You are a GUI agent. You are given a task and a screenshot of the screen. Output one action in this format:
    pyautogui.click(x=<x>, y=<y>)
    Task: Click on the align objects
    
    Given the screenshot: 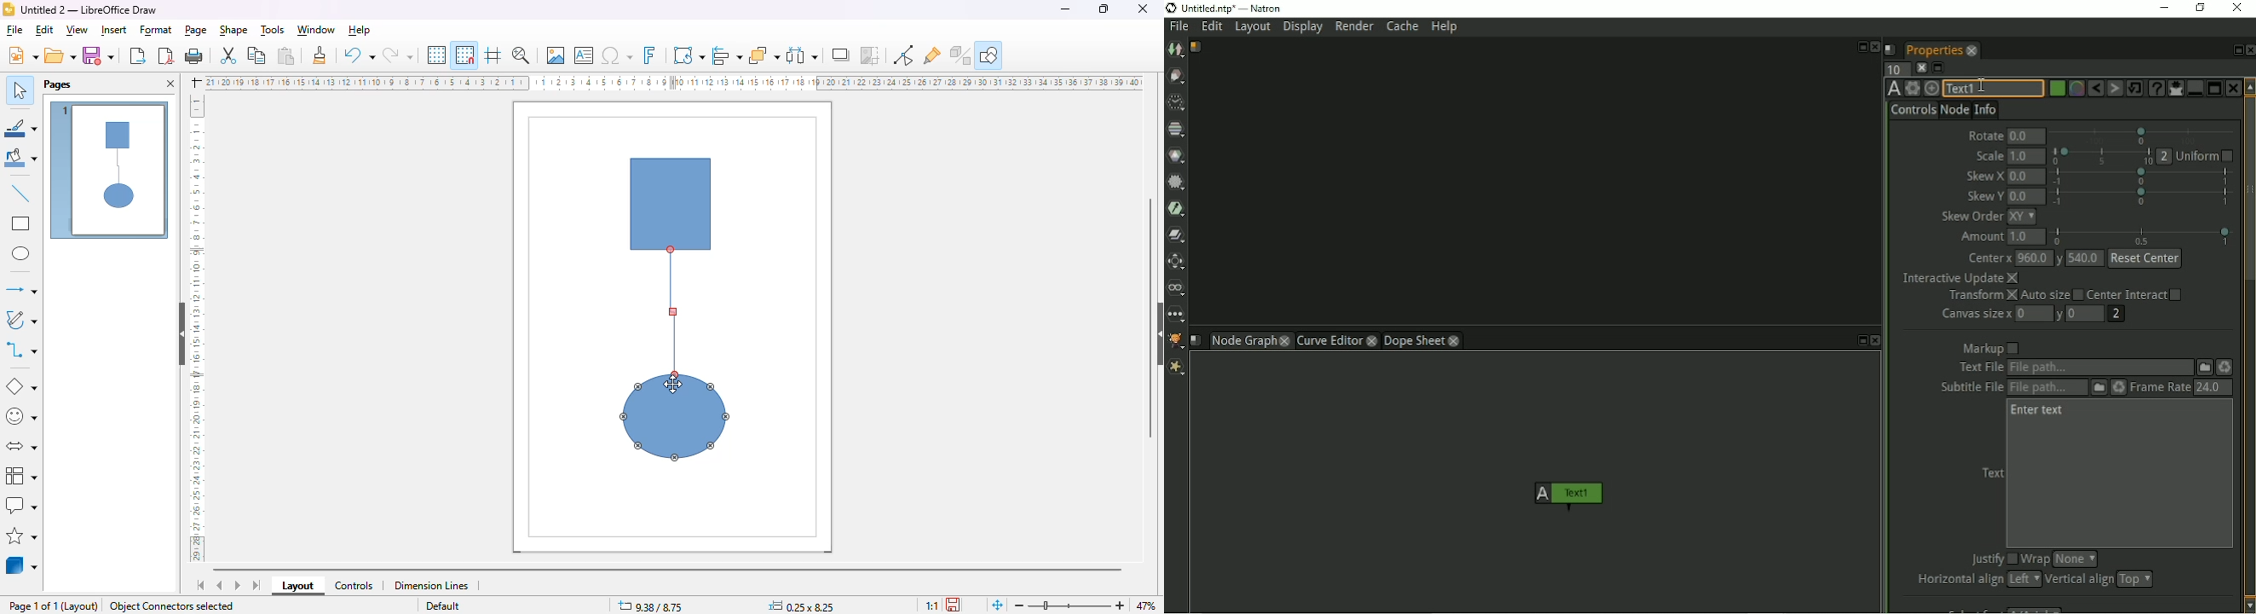 What is the action you would take?
    pyautogui.click(x=729, y=55)
    